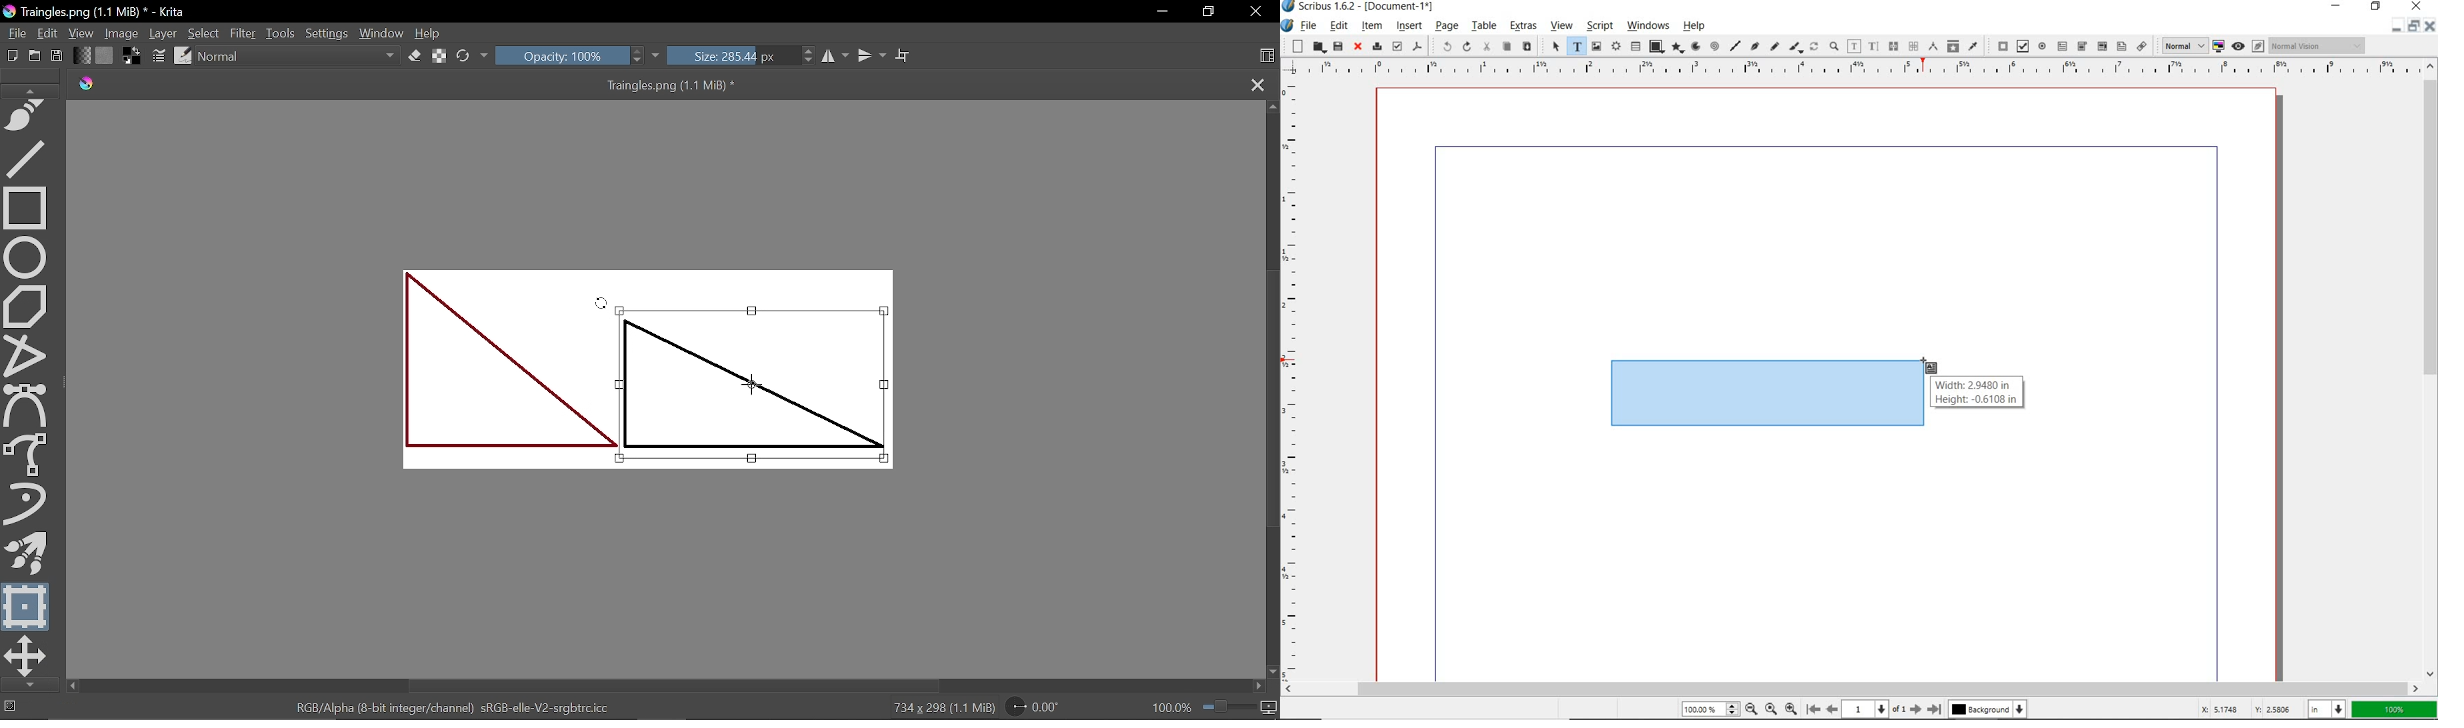  I want to click on Traingles.png (1.1 MiB) *, so click(438, 85).